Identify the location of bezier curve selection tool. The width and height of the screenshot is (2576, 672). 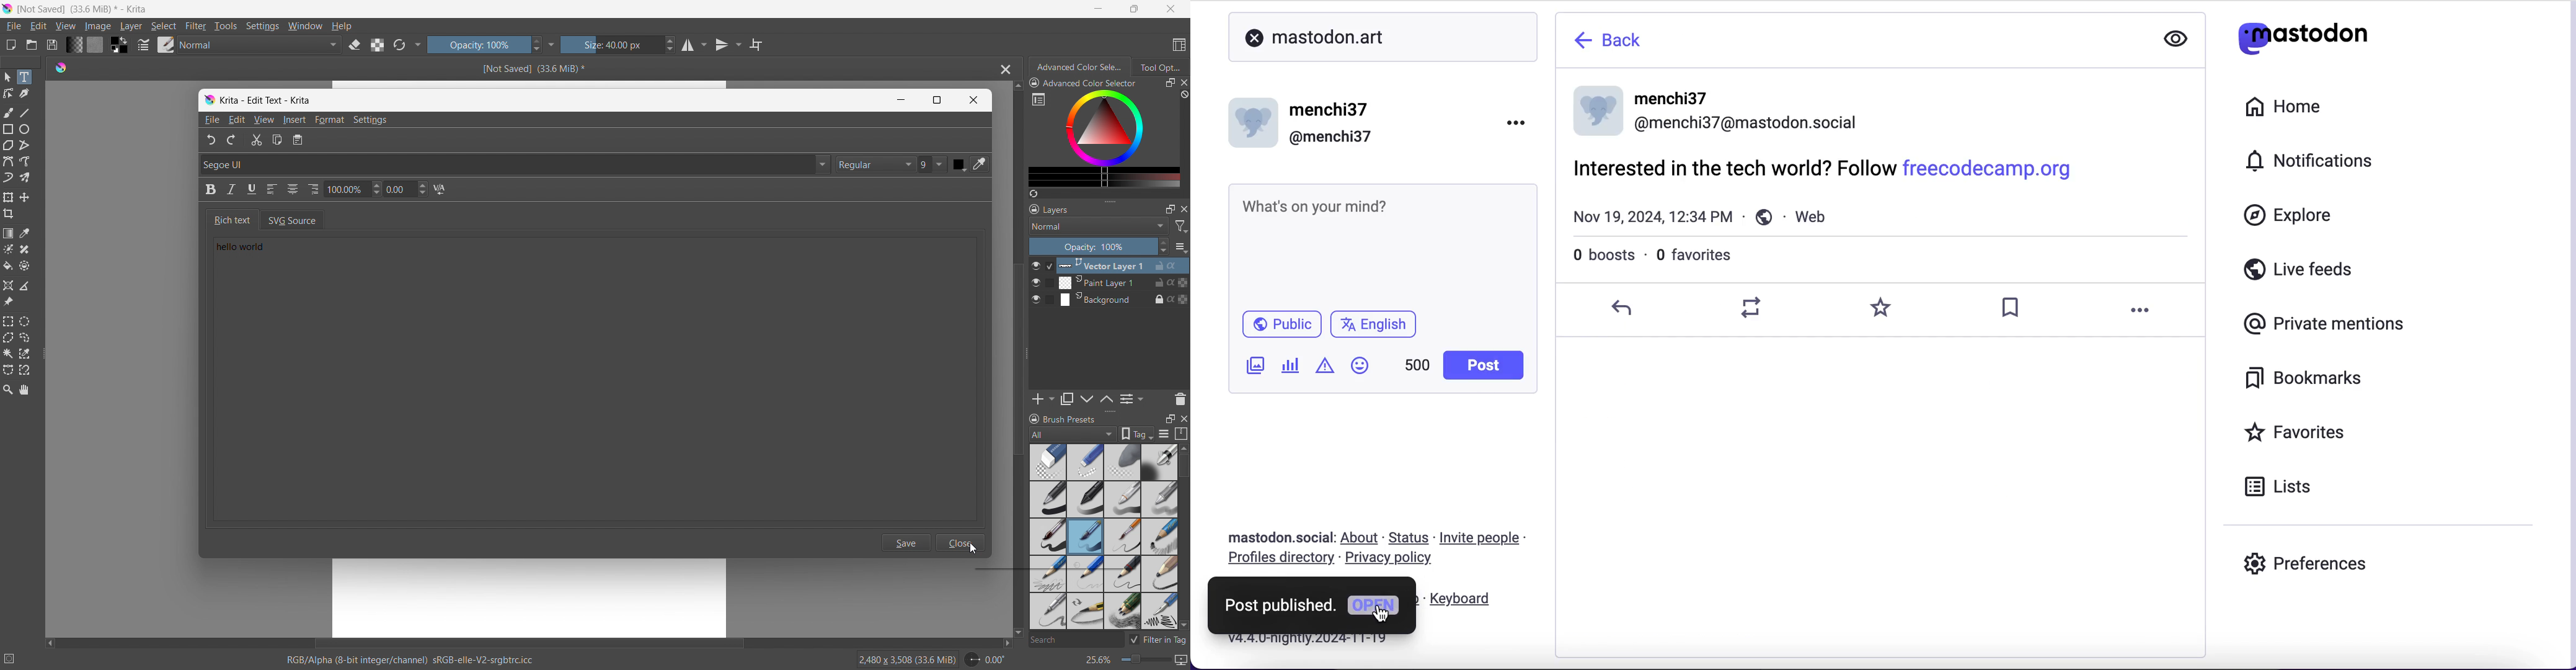
(8, 370).